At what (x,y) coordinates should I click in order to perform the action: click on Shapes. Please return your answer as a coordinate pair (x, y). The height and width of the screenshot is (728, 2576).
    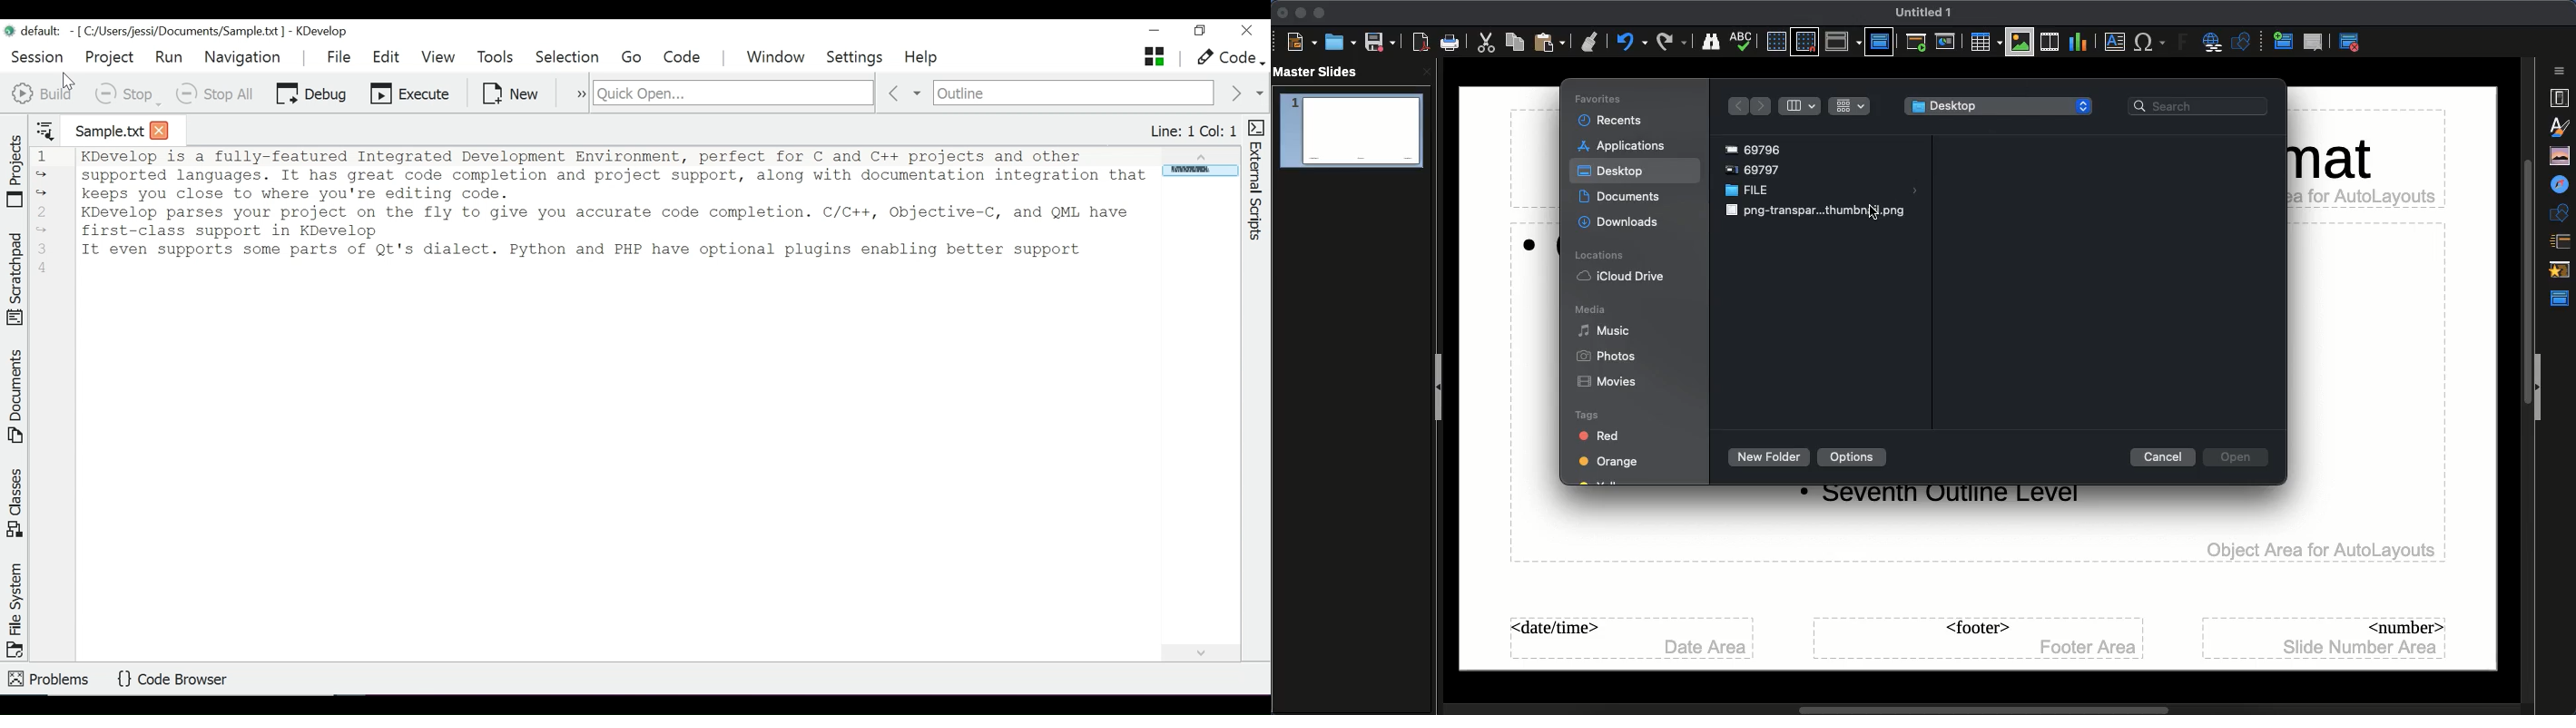
    Looking at the image, I should click on (2244, 44).